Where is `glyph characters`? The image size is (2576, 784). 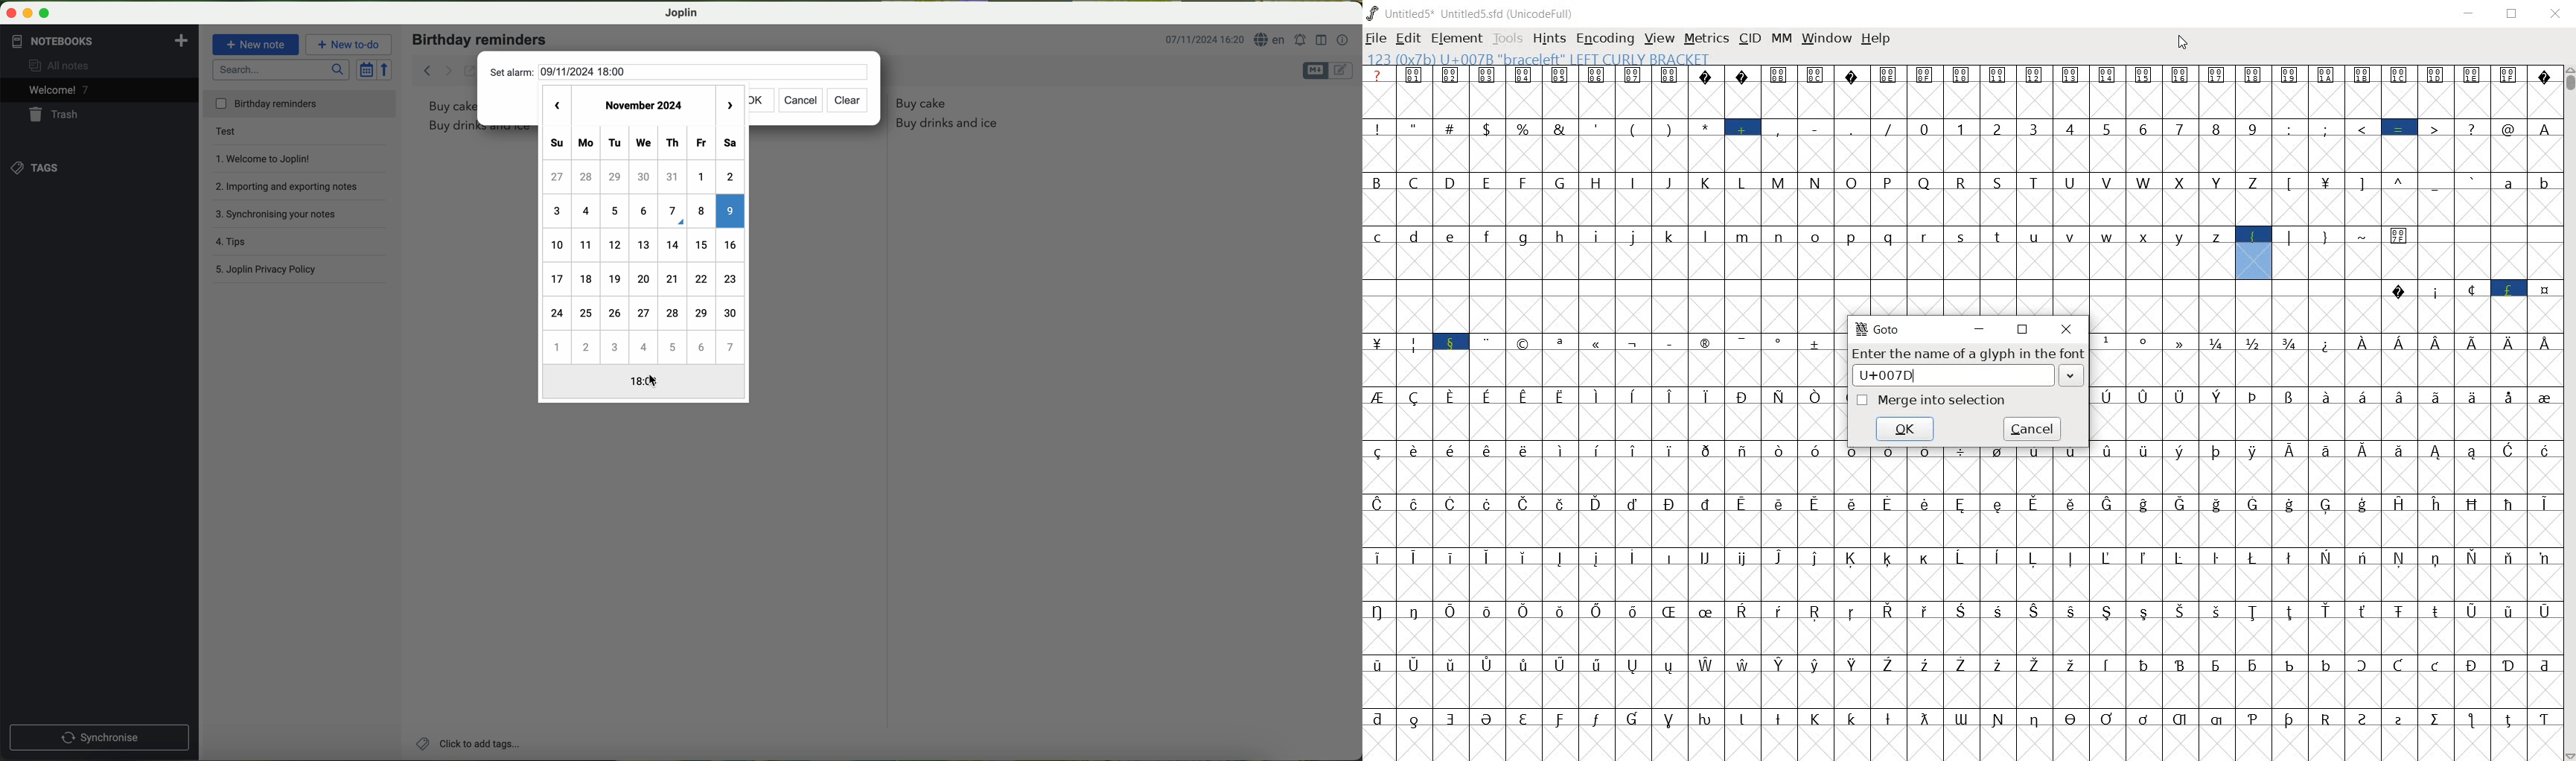
glyph characters is located at coordinates (1599, 414).